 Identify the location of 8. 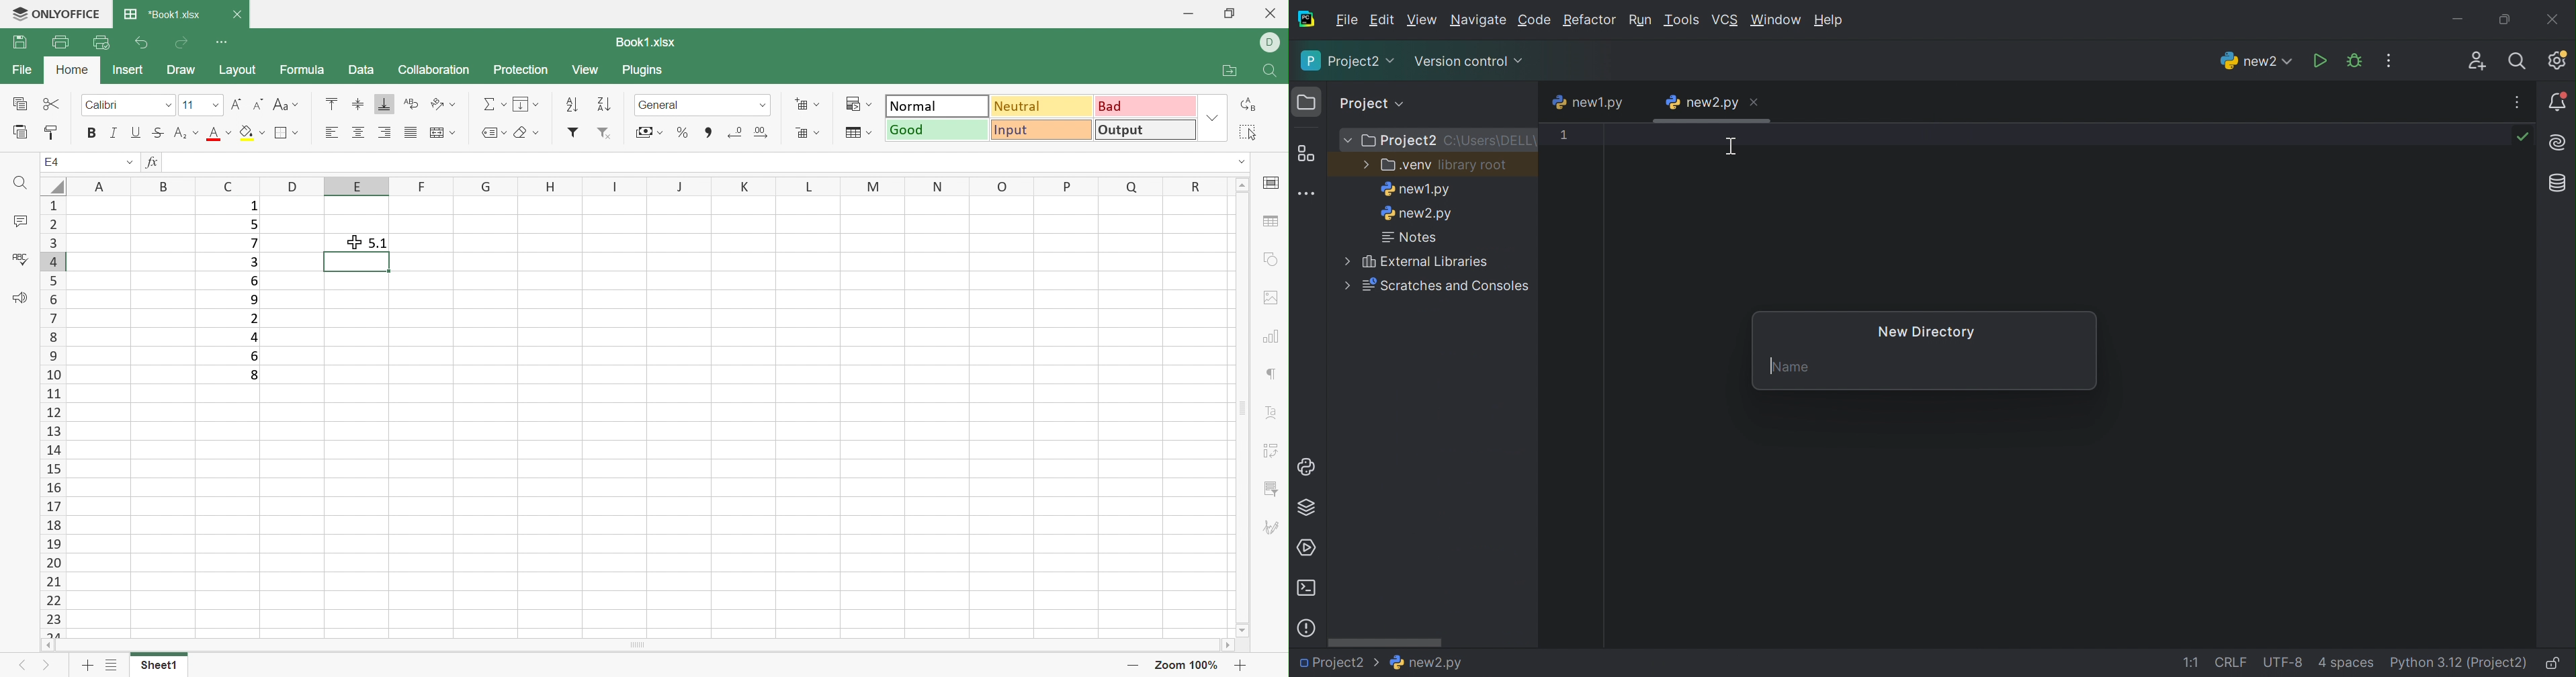
(252, 375).